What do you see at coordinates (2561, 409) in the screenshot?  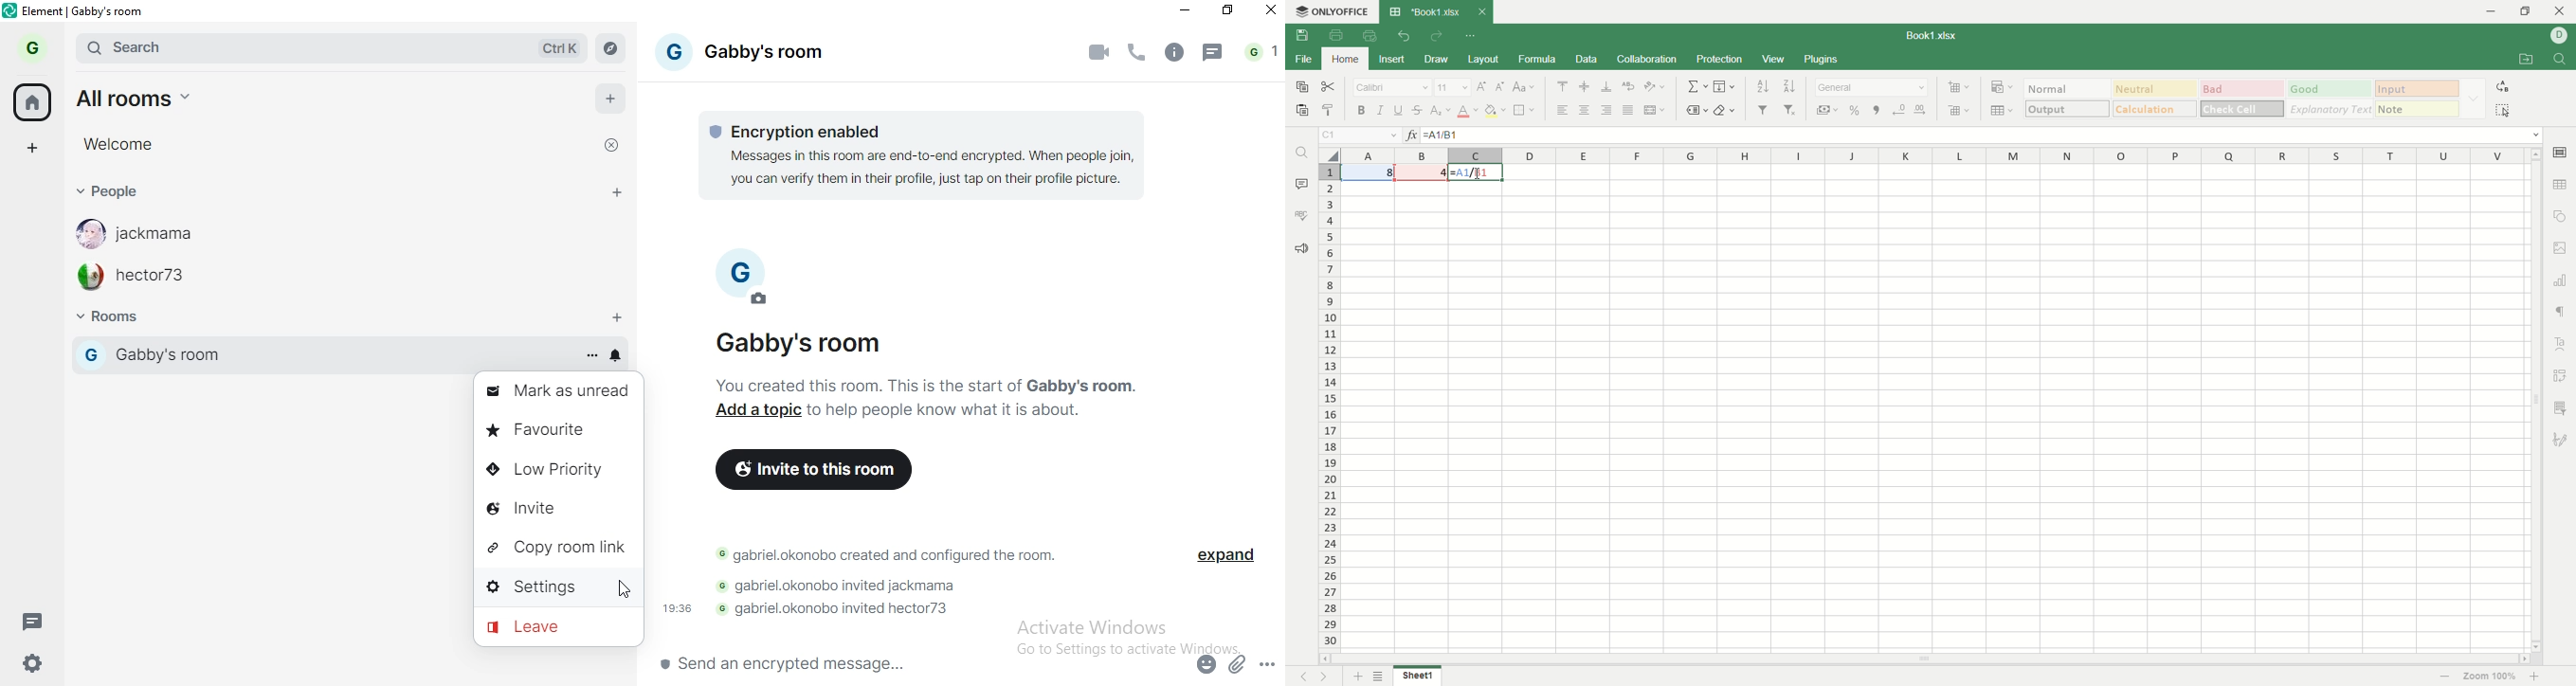 I see `slicer settings` at bounding box center [2561, 409].